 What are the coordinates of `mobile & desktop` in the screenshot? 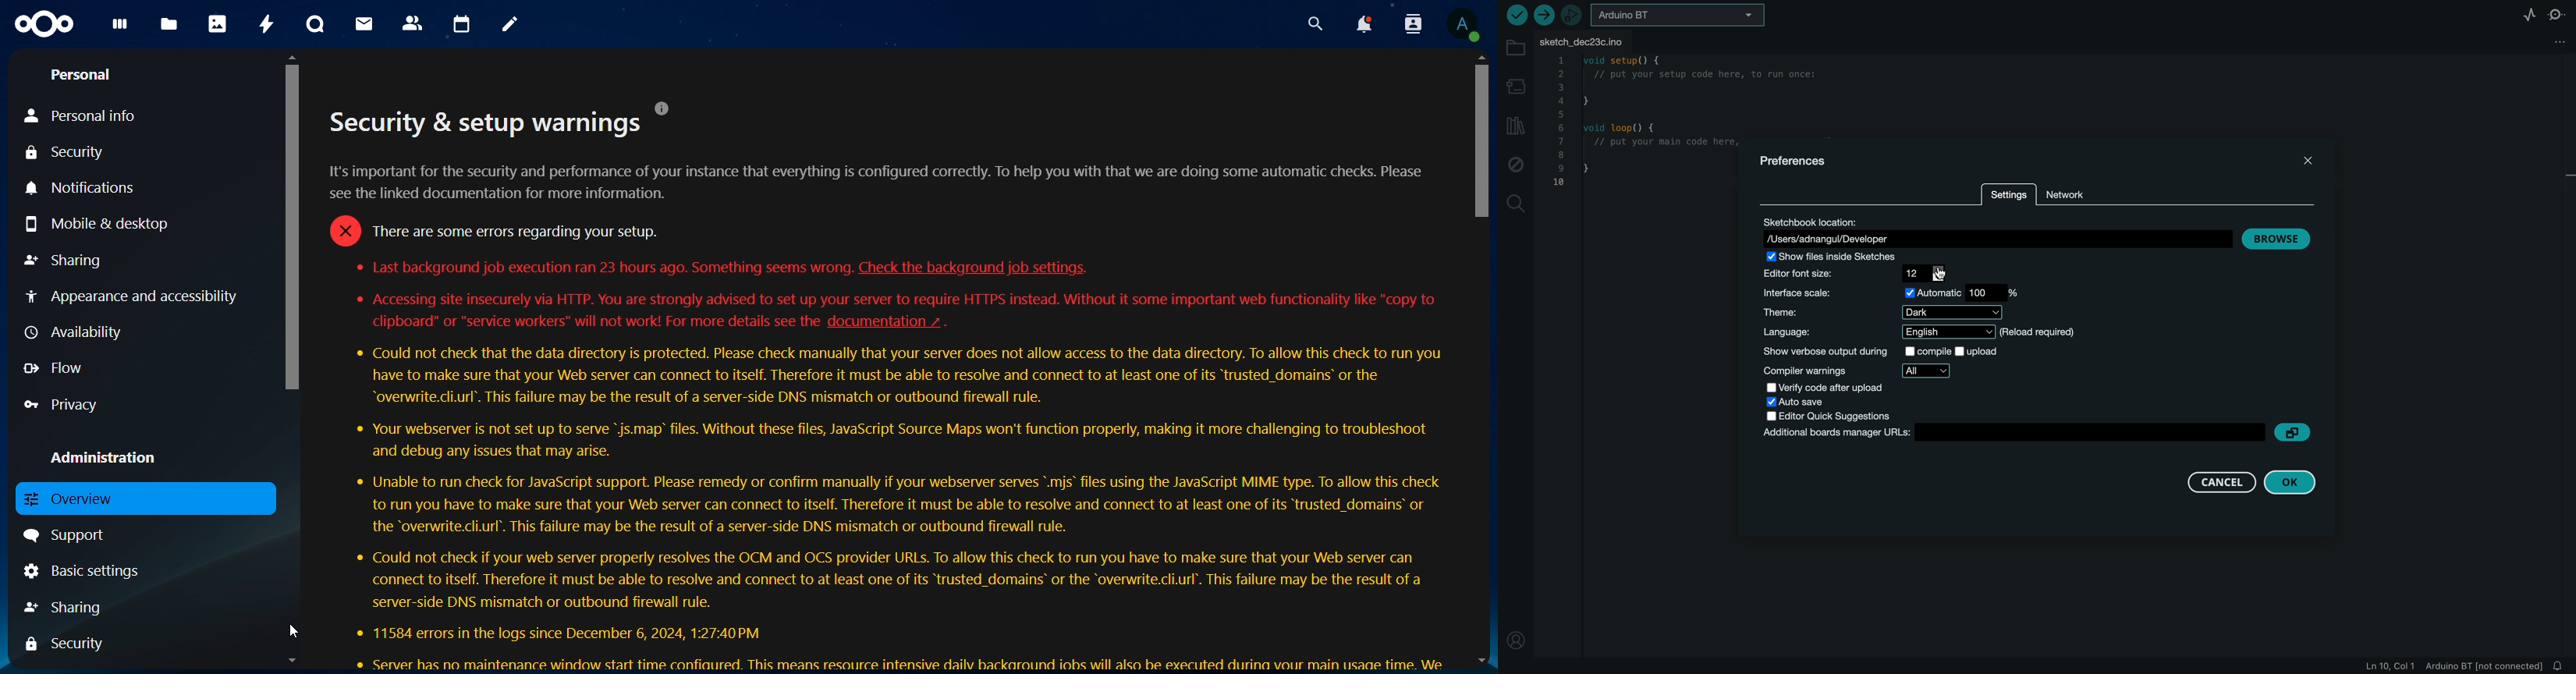 It's located at (111, 222).